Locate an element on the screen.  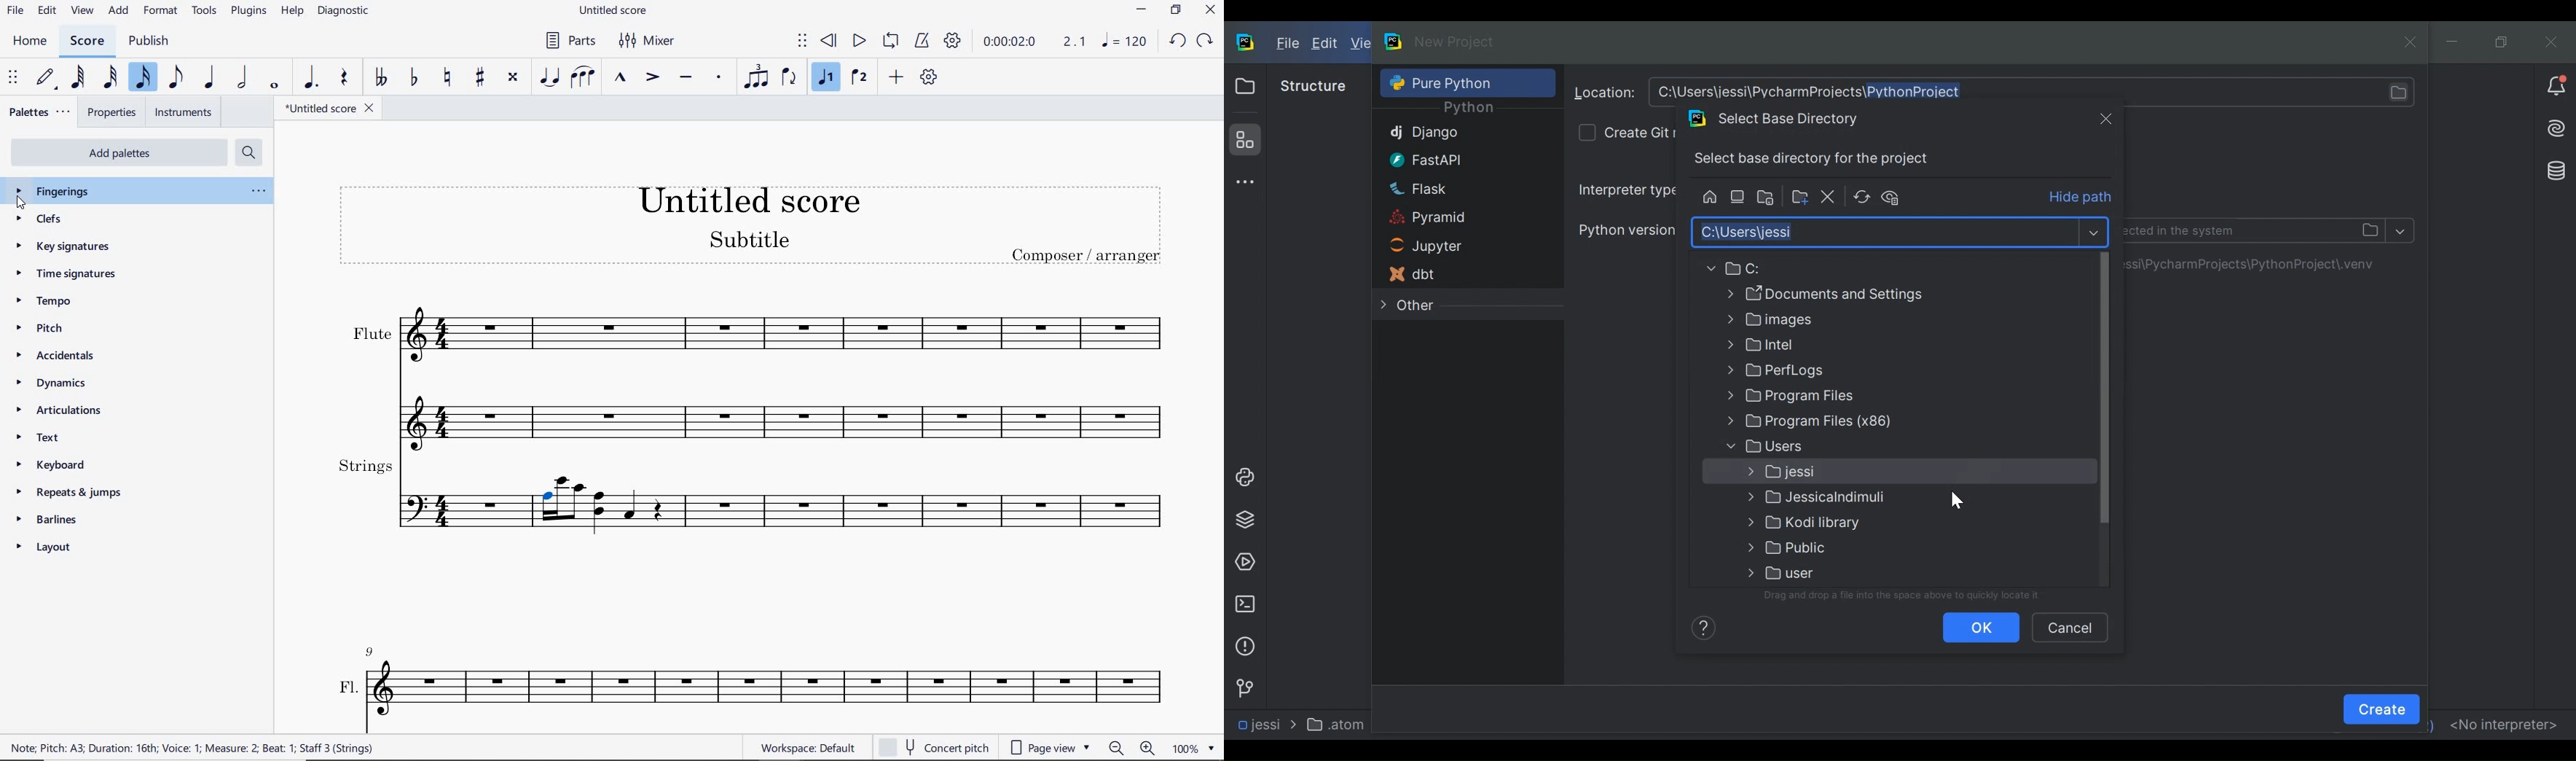
tie is located at coordinates (548, 78).